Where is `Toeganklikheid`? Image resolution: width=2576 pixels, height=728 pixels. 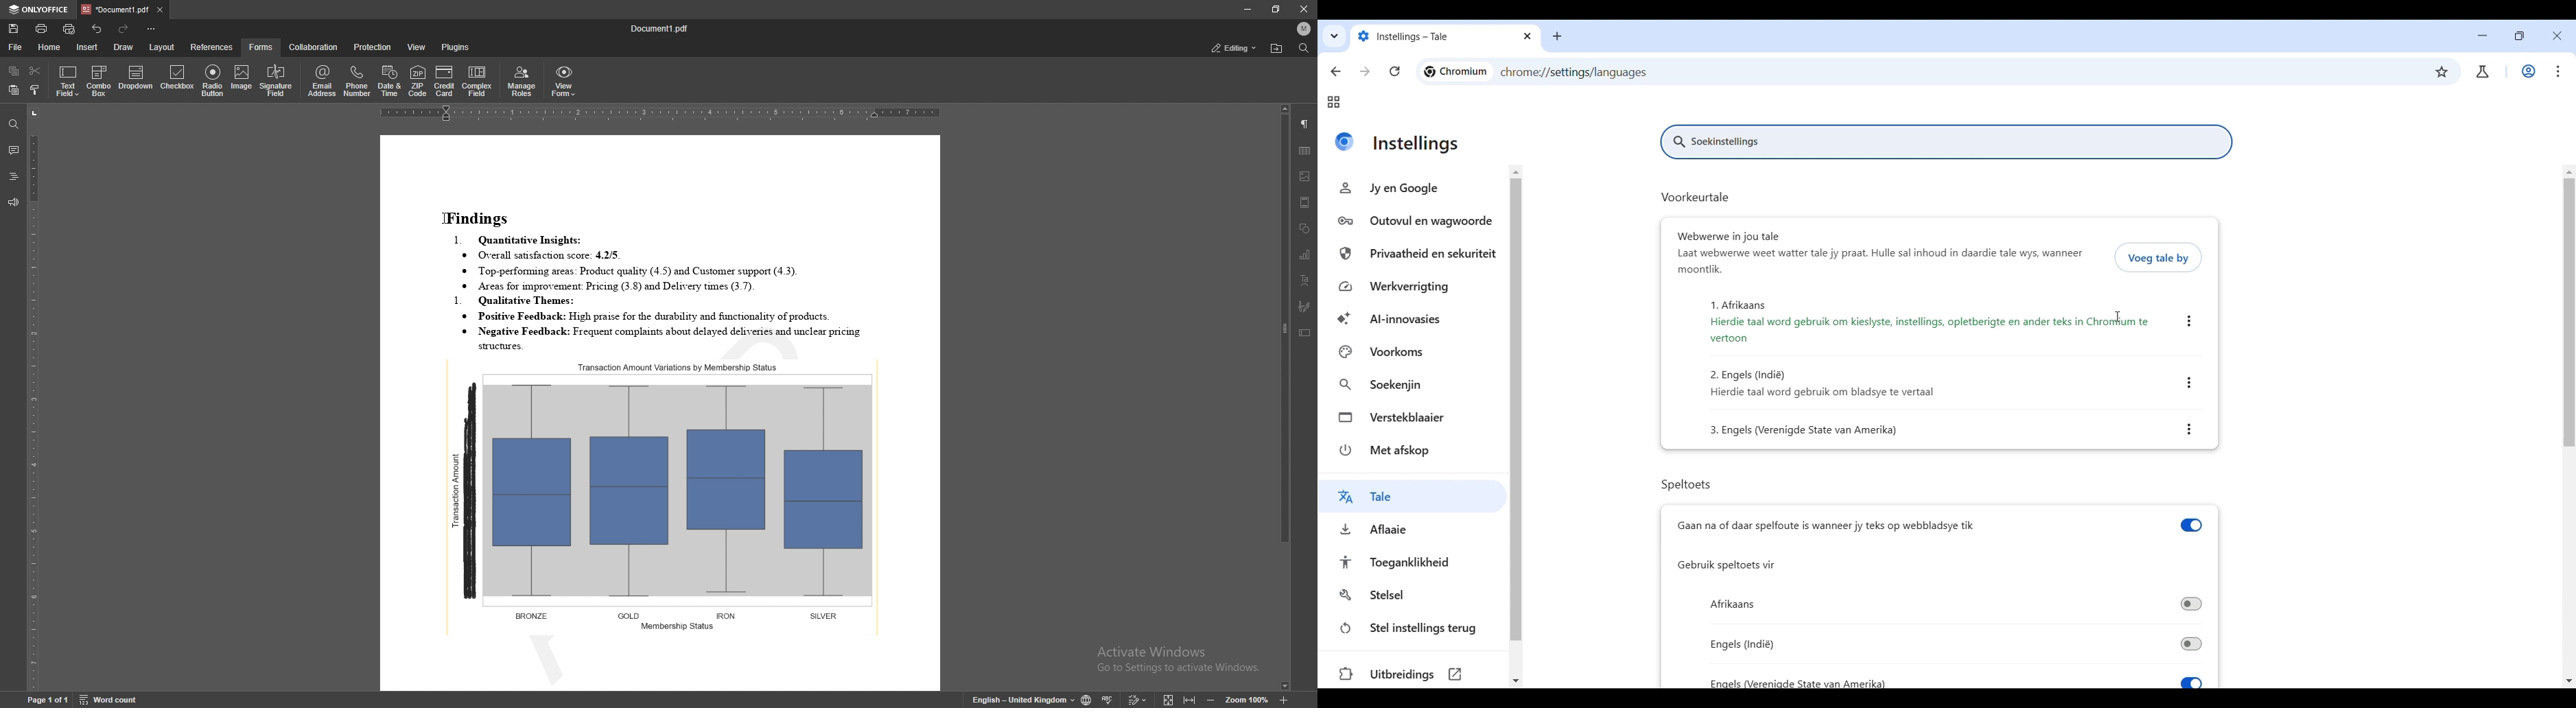
Toeganklikheid is located at coordinates (1409, 562).